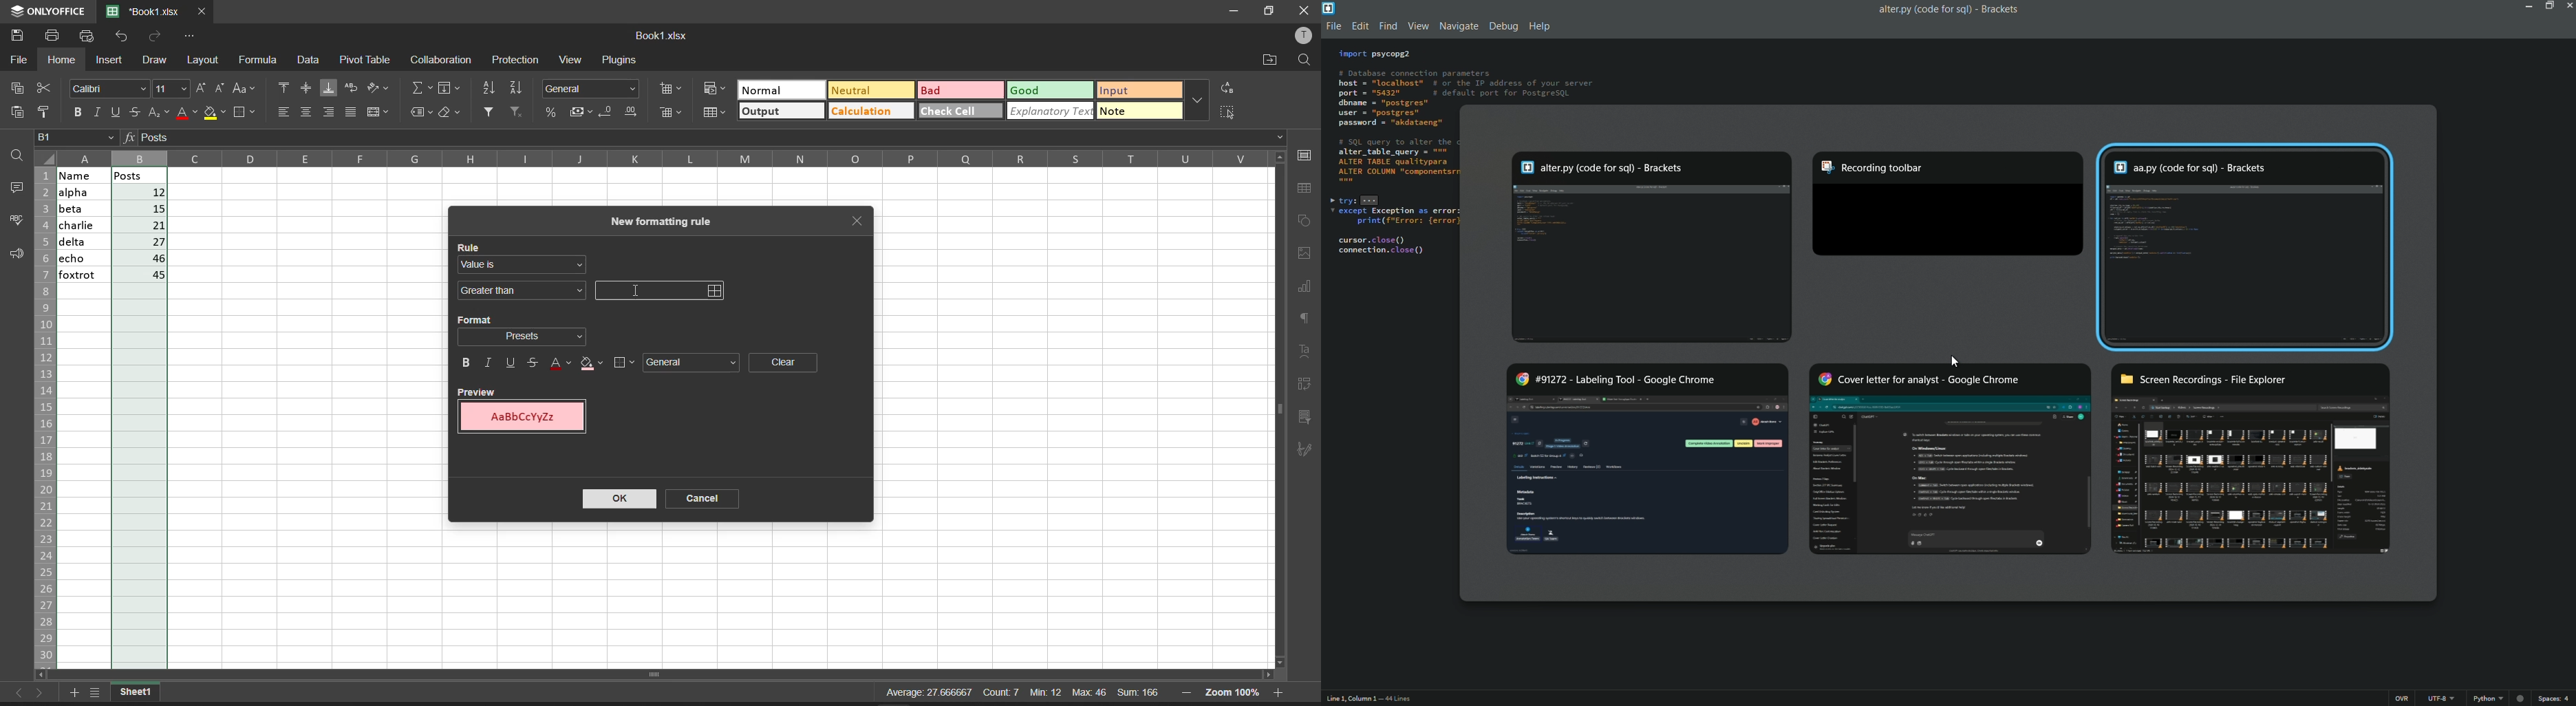 Image resolution: width=2576 pixels, height=728 pixels. I want to click on minimize, so click(1235, 10).